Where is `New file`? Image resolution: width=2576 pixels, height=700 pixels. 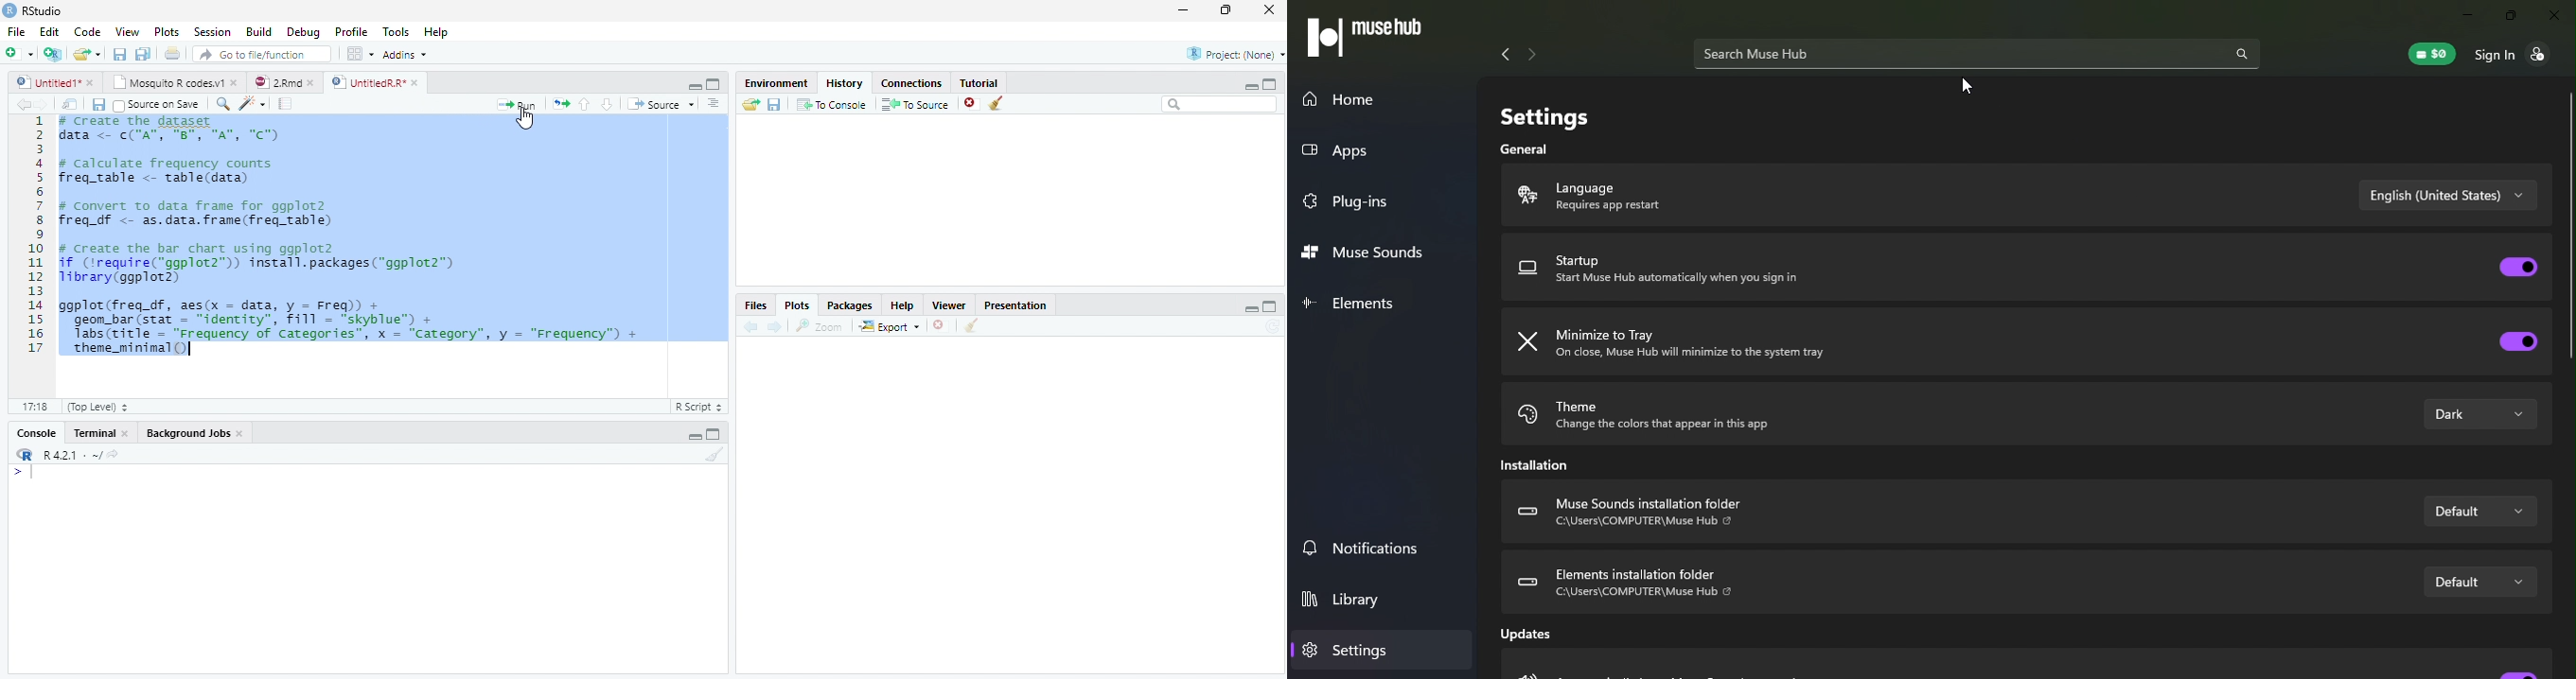
New file is located at coordinates (19, 53).